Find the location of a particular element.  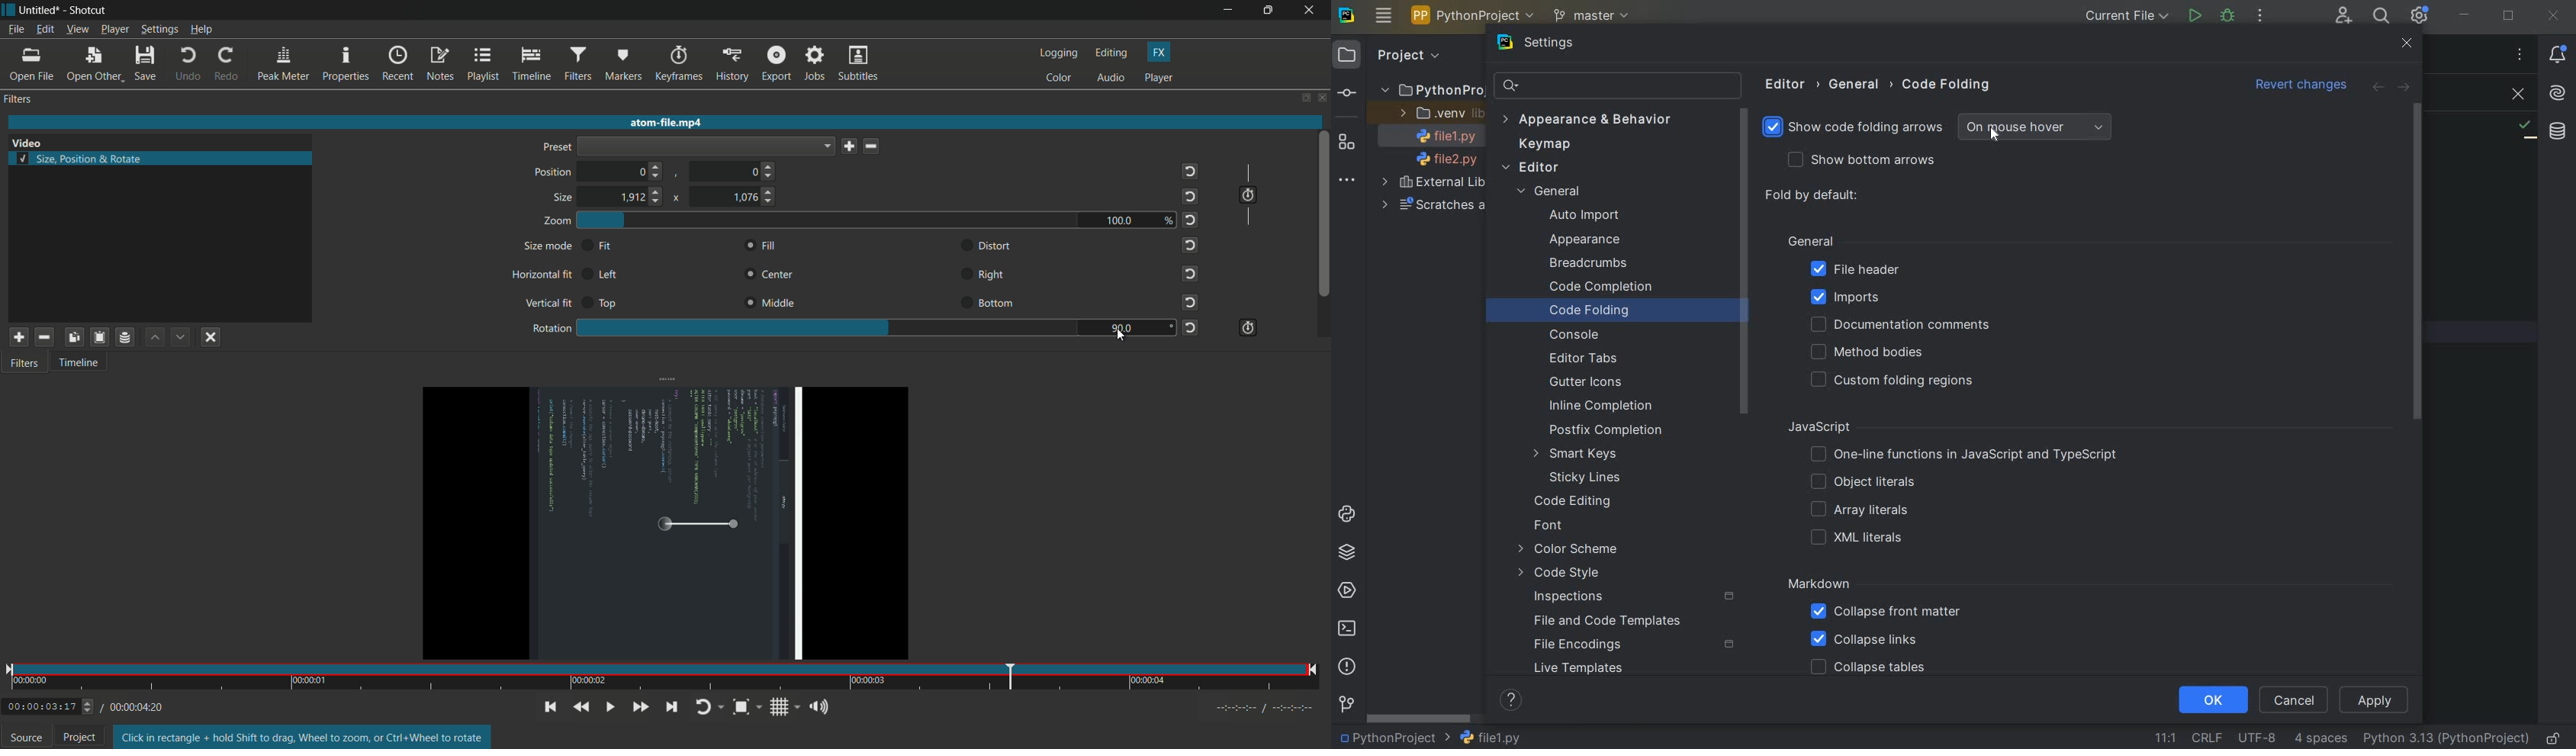

jobs is located at coordinates (814, 64).